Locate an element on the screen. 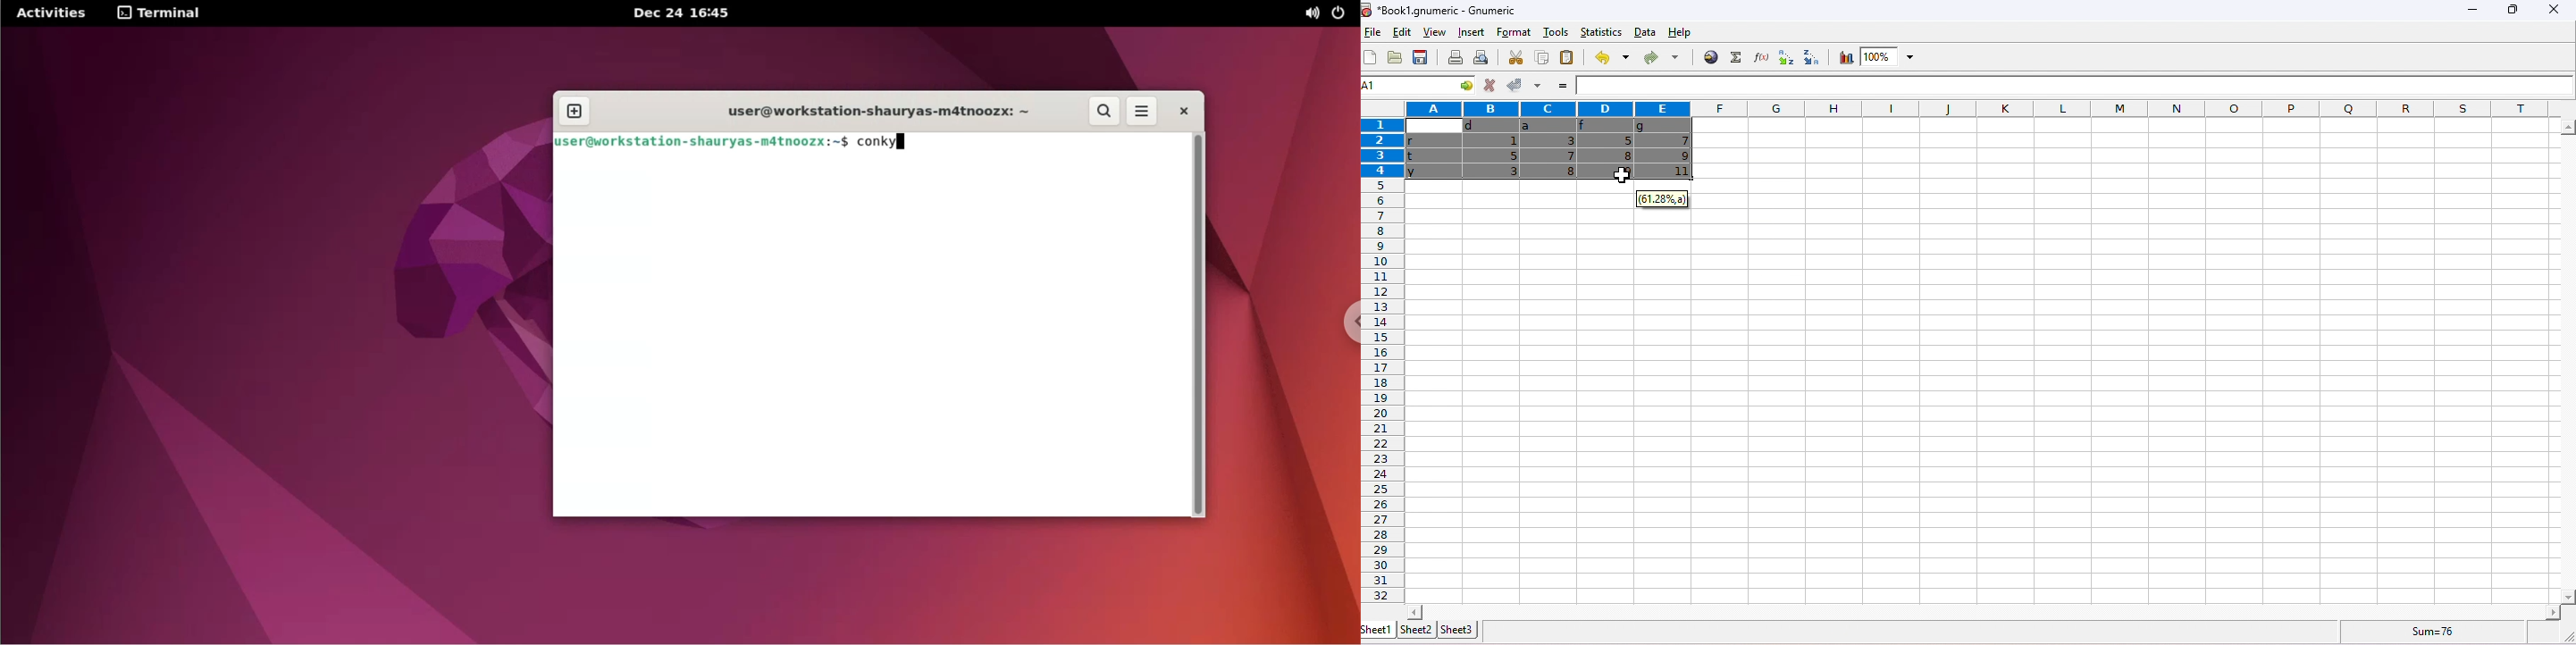 The image size is (2576, 672). paste is located at coordinates (1568, 59).